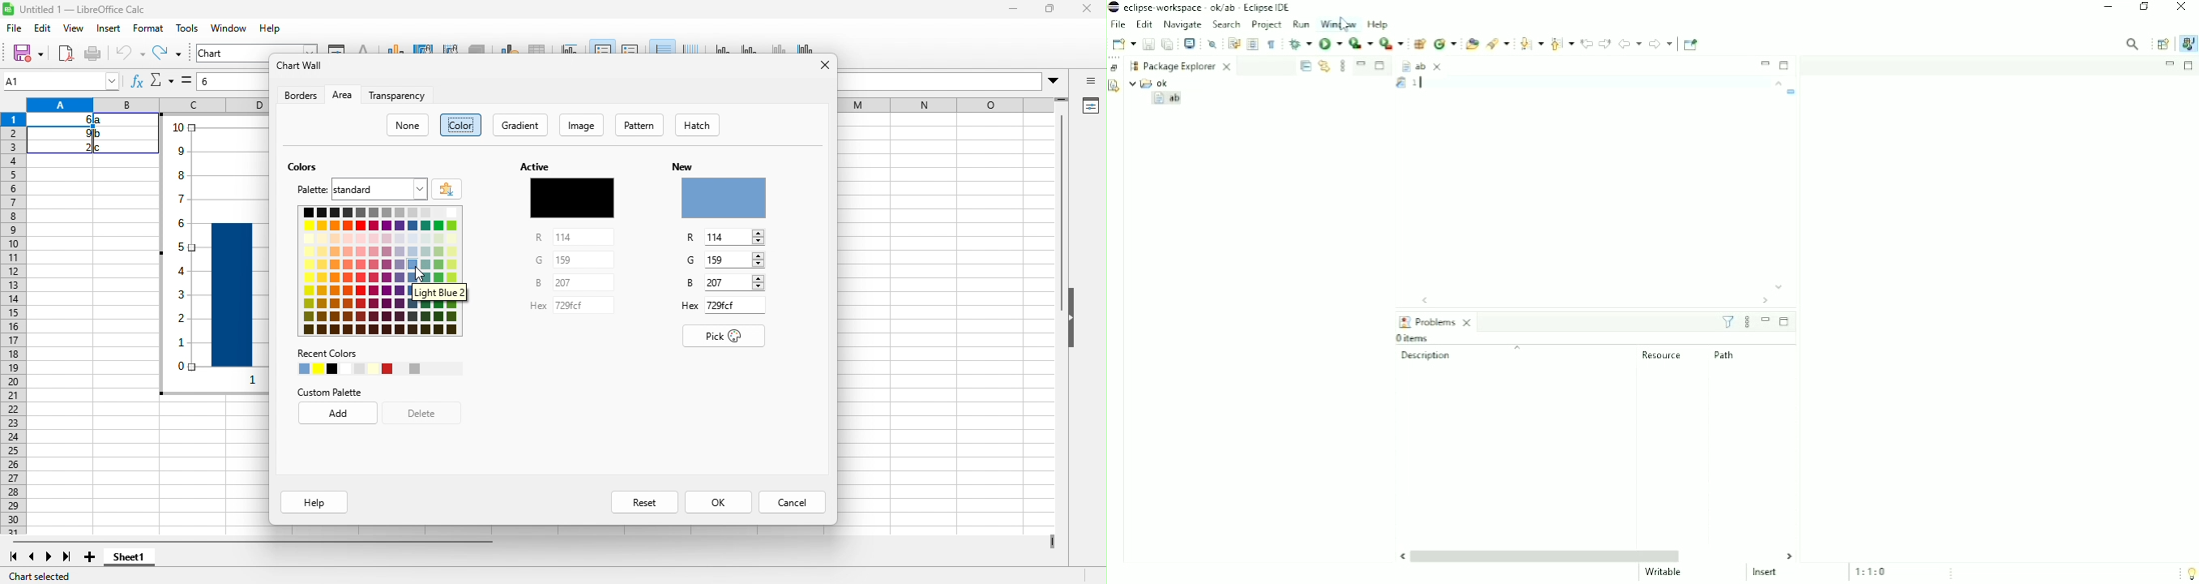  I want to click on palette, so click(359, 189).